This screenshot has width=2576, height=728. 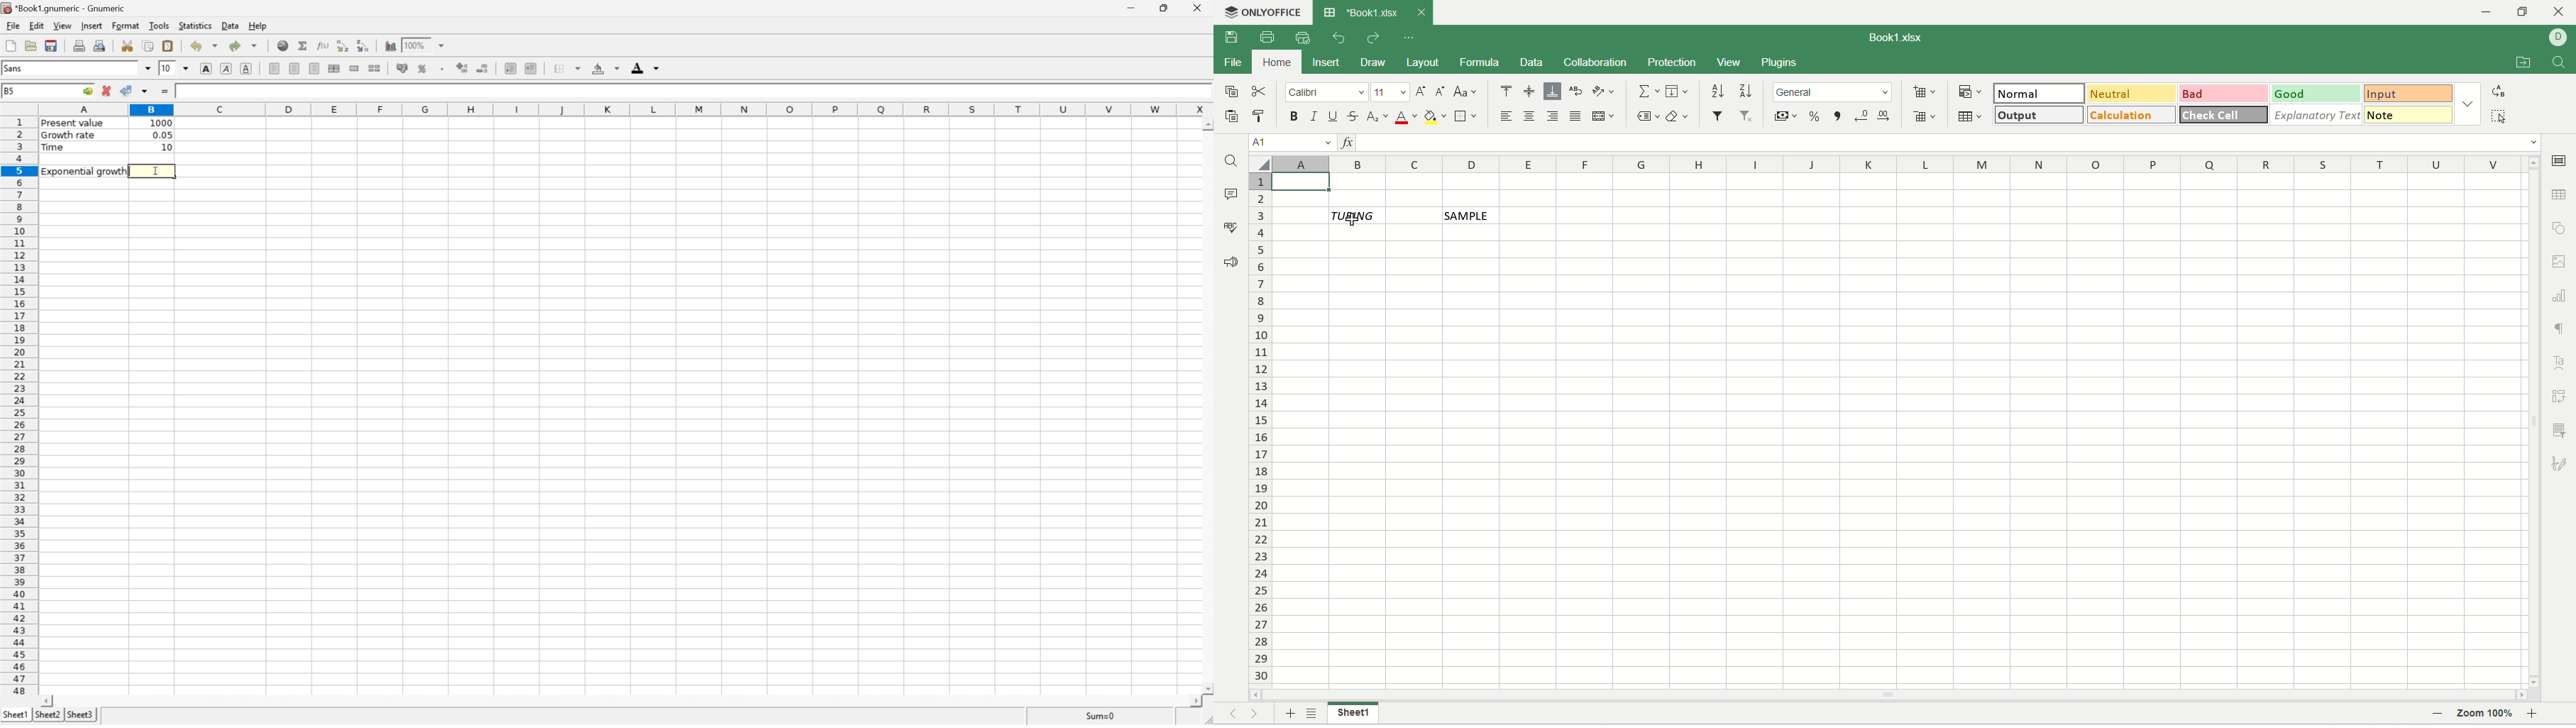 What do you see at coordinates (2526, 13) in the screenshot?
I see `maximize` at bounding box center [2526, 13].